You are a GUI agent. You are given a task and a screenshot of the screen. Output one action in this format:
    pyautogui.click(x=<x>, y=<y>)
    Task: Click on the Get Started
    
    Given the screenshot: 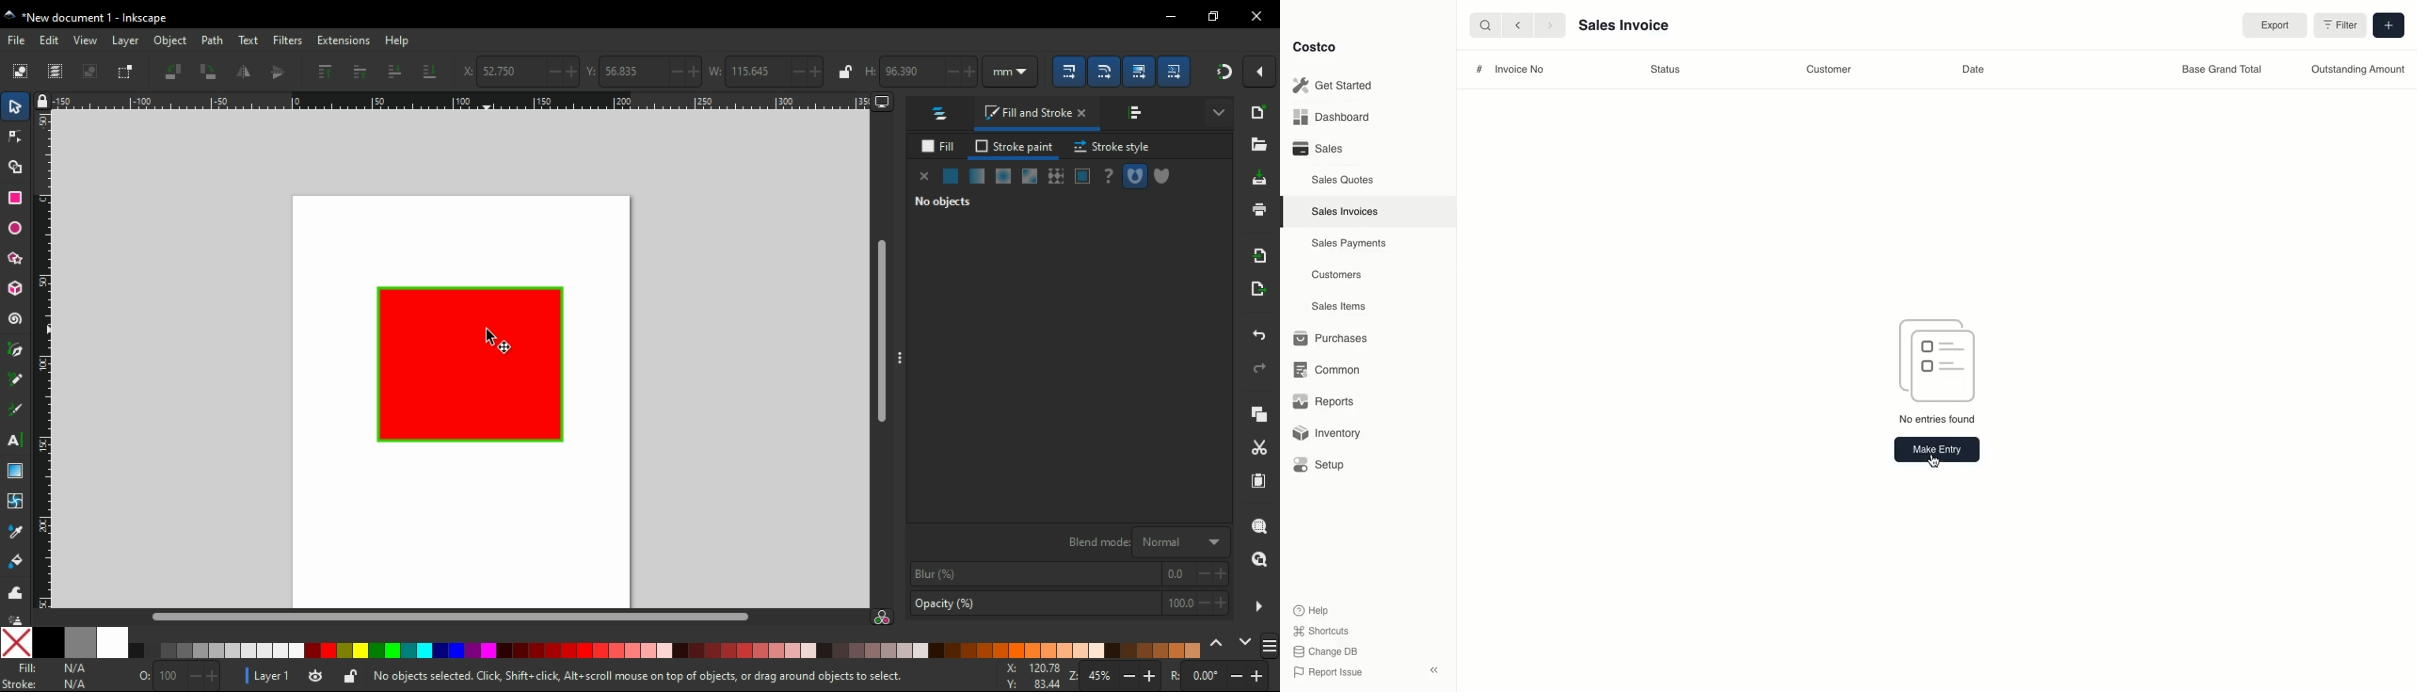 What is the action you would take?
    pyautogui.click(x=1332, y=85)
    